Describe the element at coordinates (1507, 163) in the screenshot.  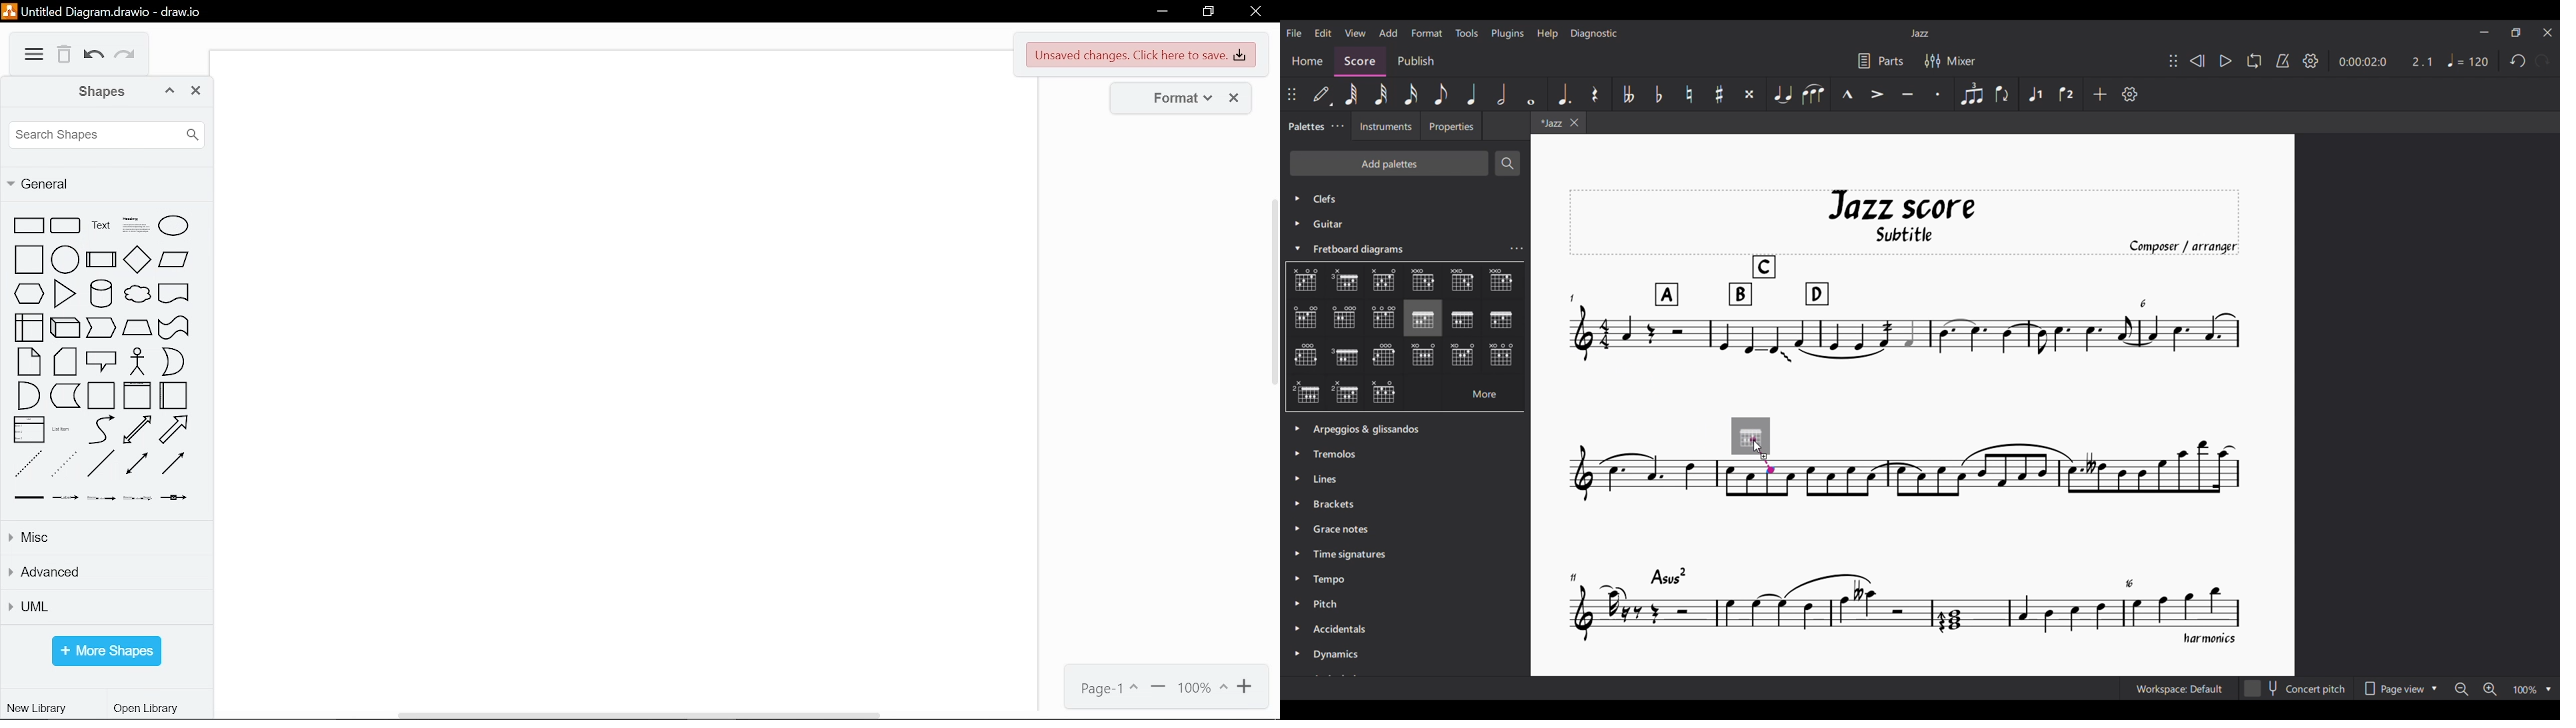
I see `Search` at that location.